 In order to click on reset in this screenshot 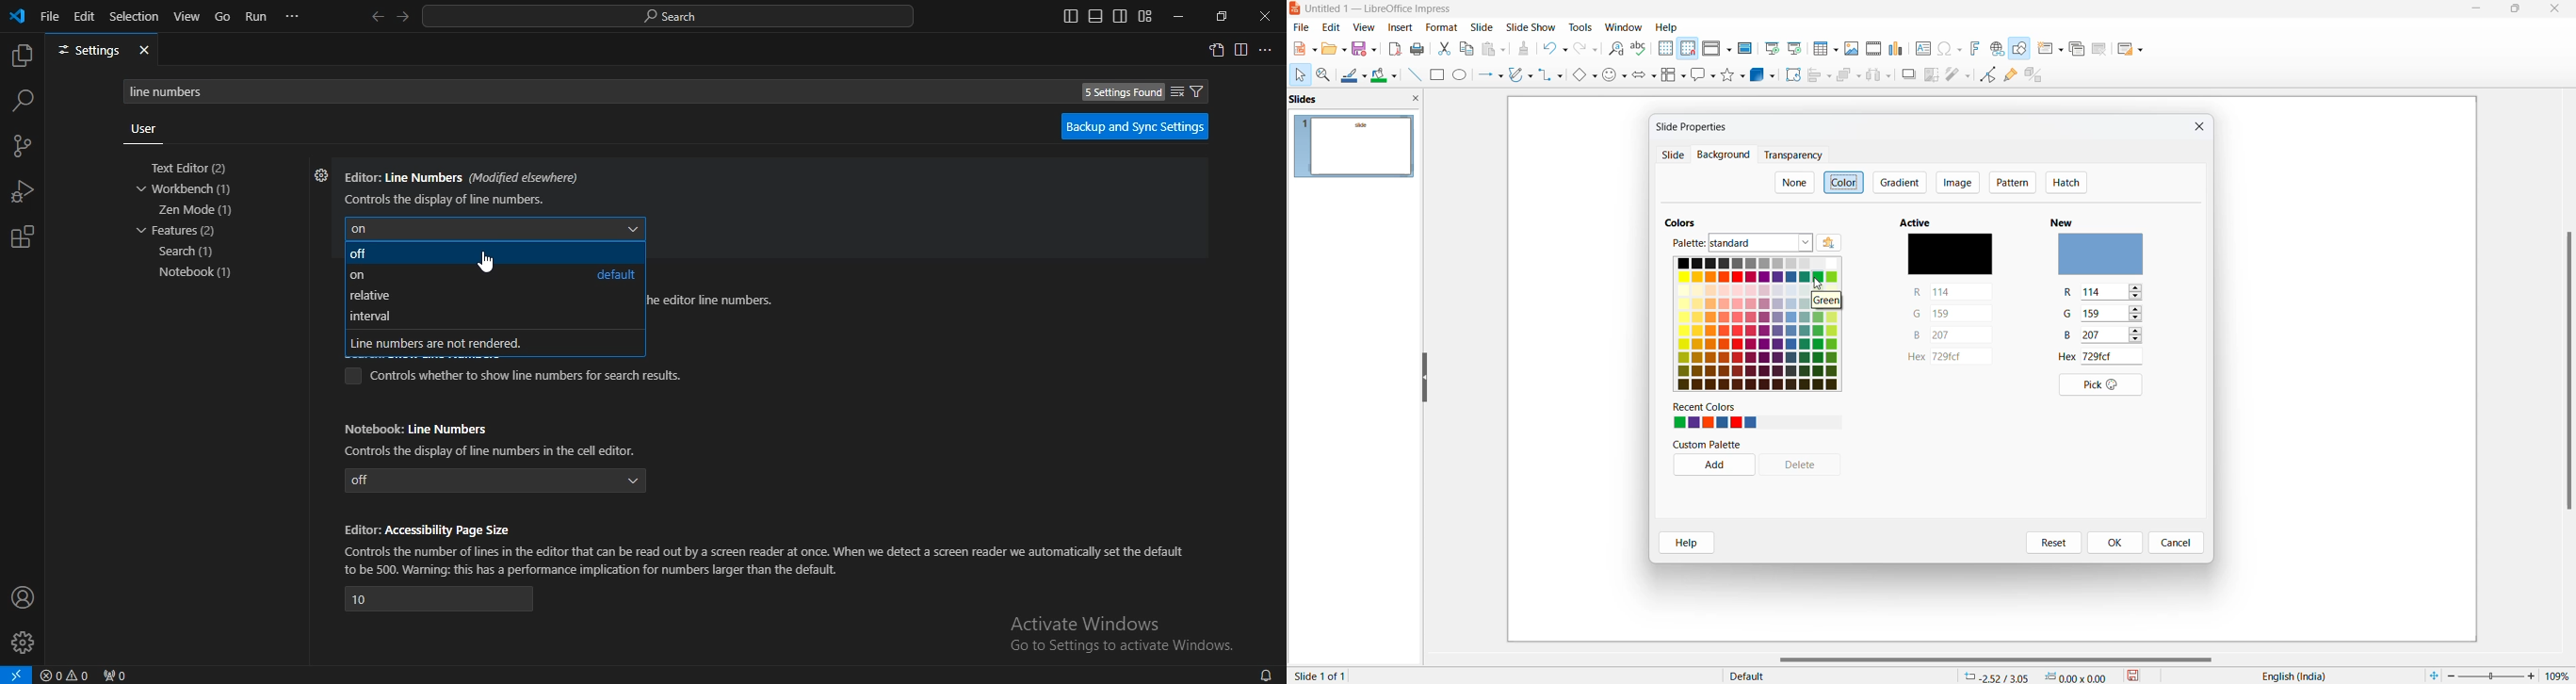, I will do `click(2051, 543)`.